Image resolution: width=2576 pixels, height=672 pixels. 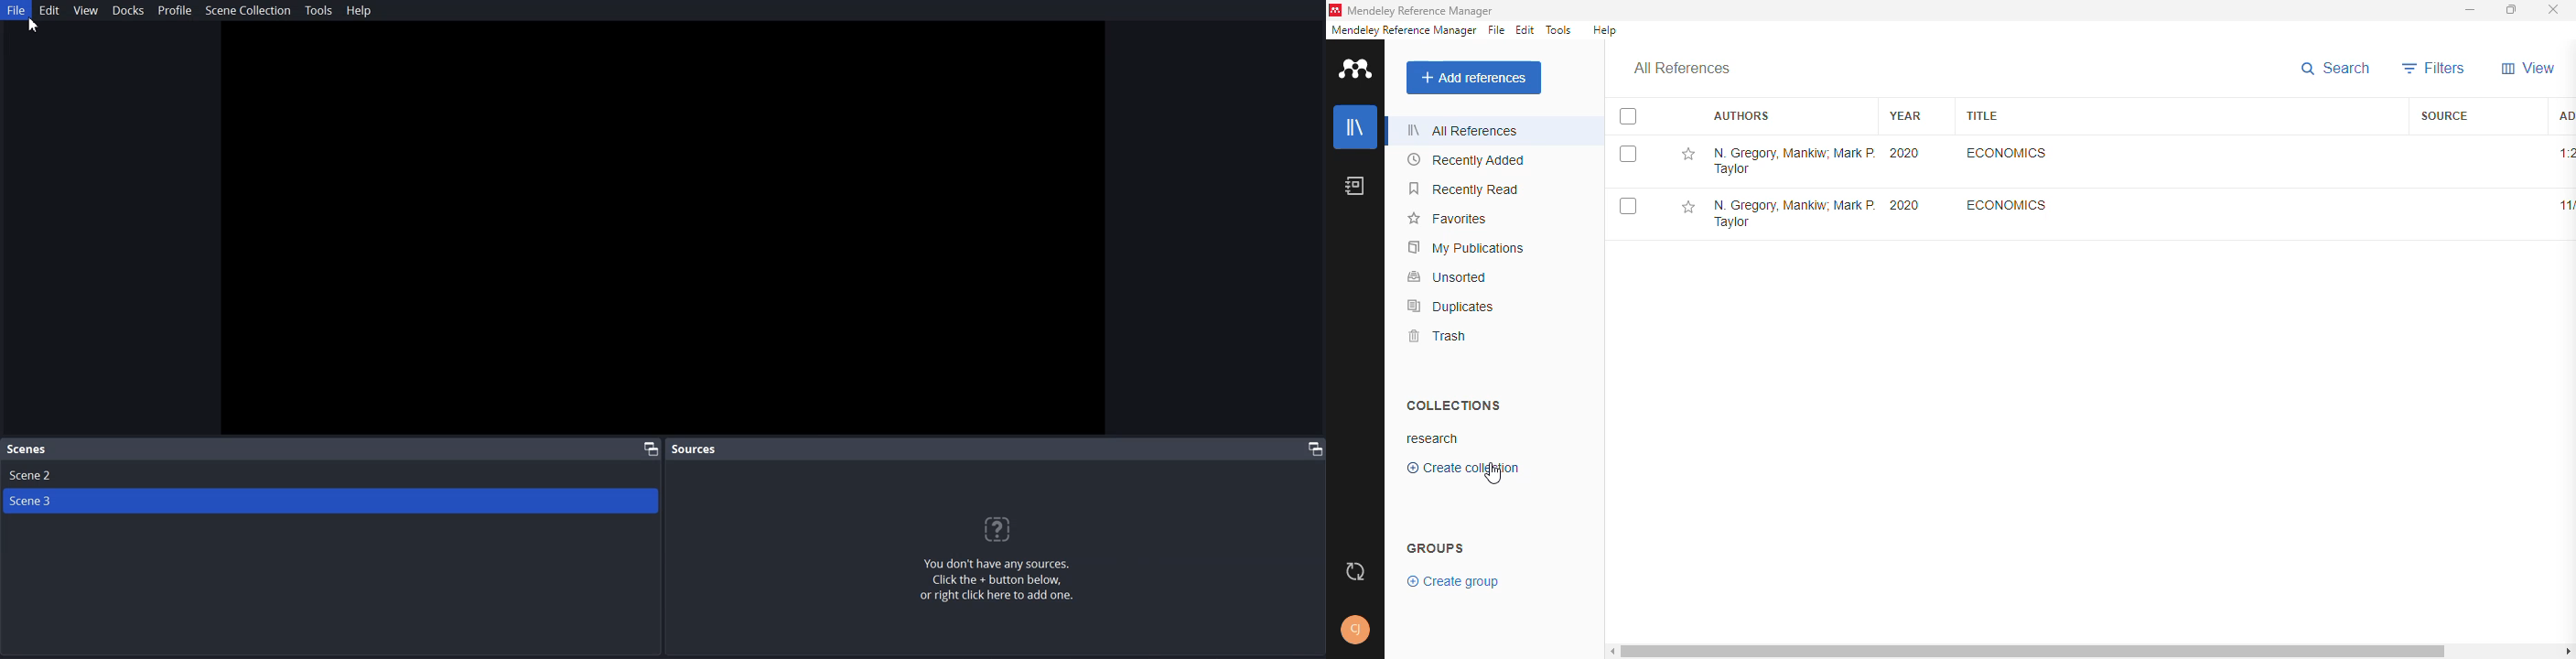 I want to click on add this reference to favorites, so click(x=1687, y=208).